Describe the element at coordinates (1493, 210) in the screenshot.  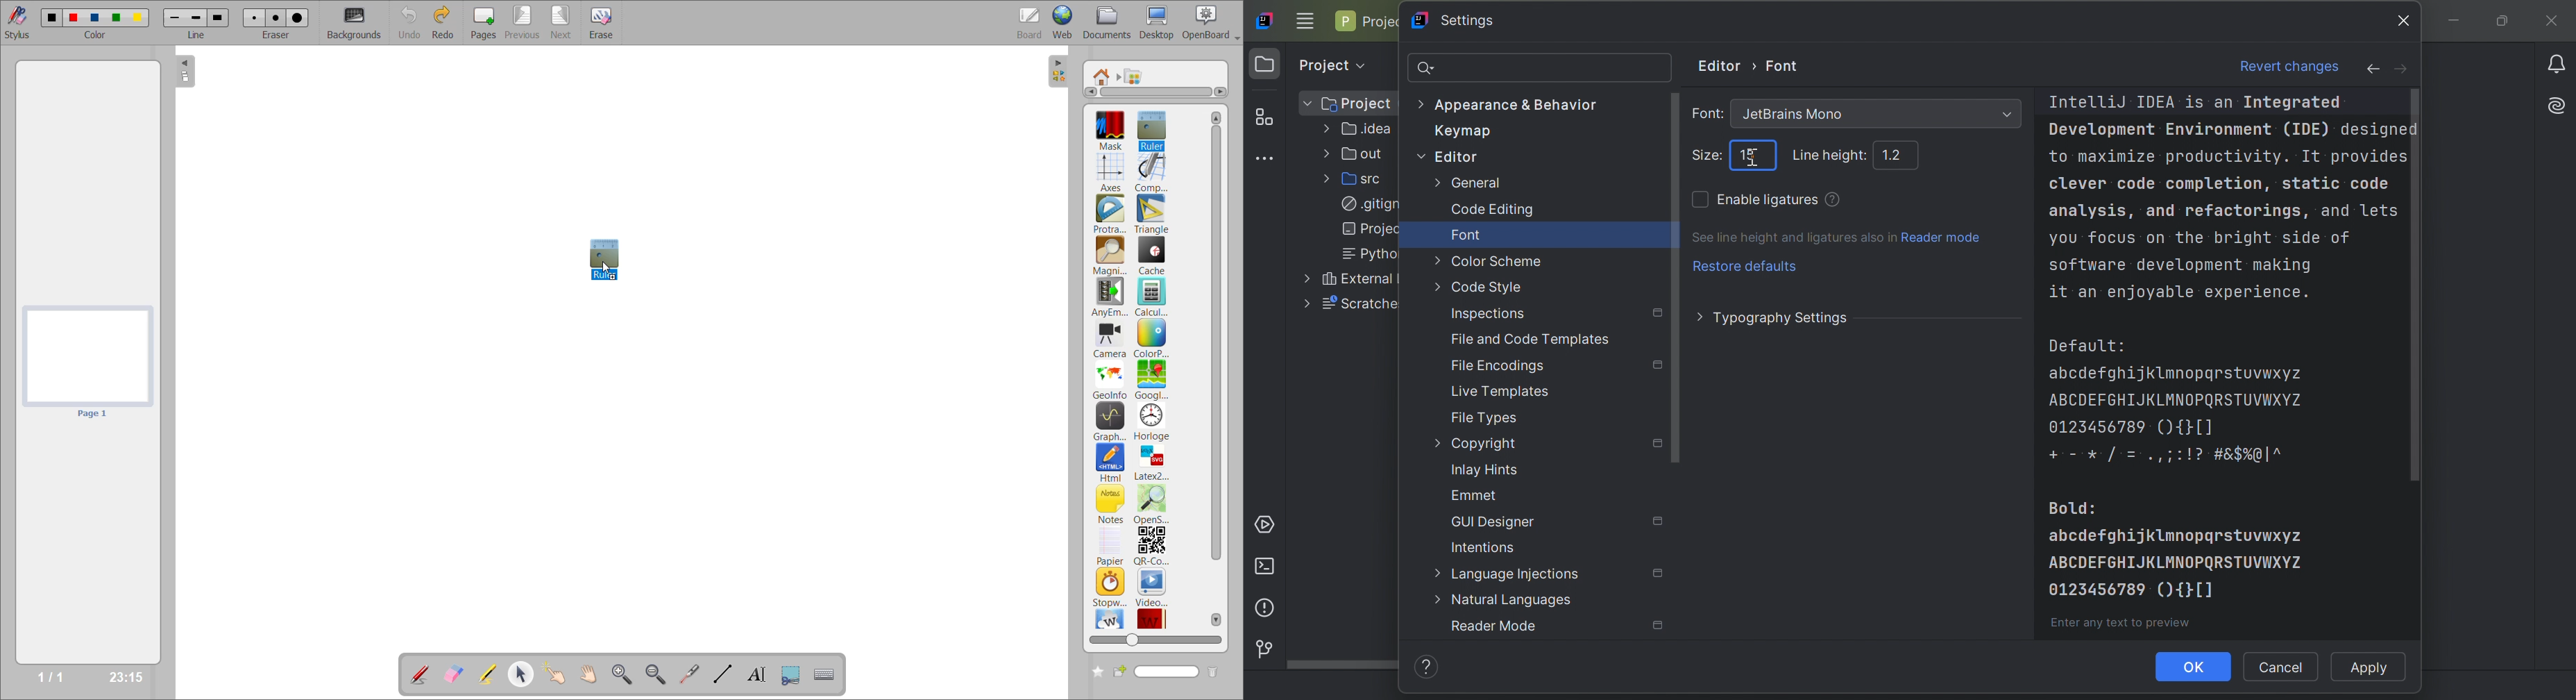
I see `Code editing` at that location.